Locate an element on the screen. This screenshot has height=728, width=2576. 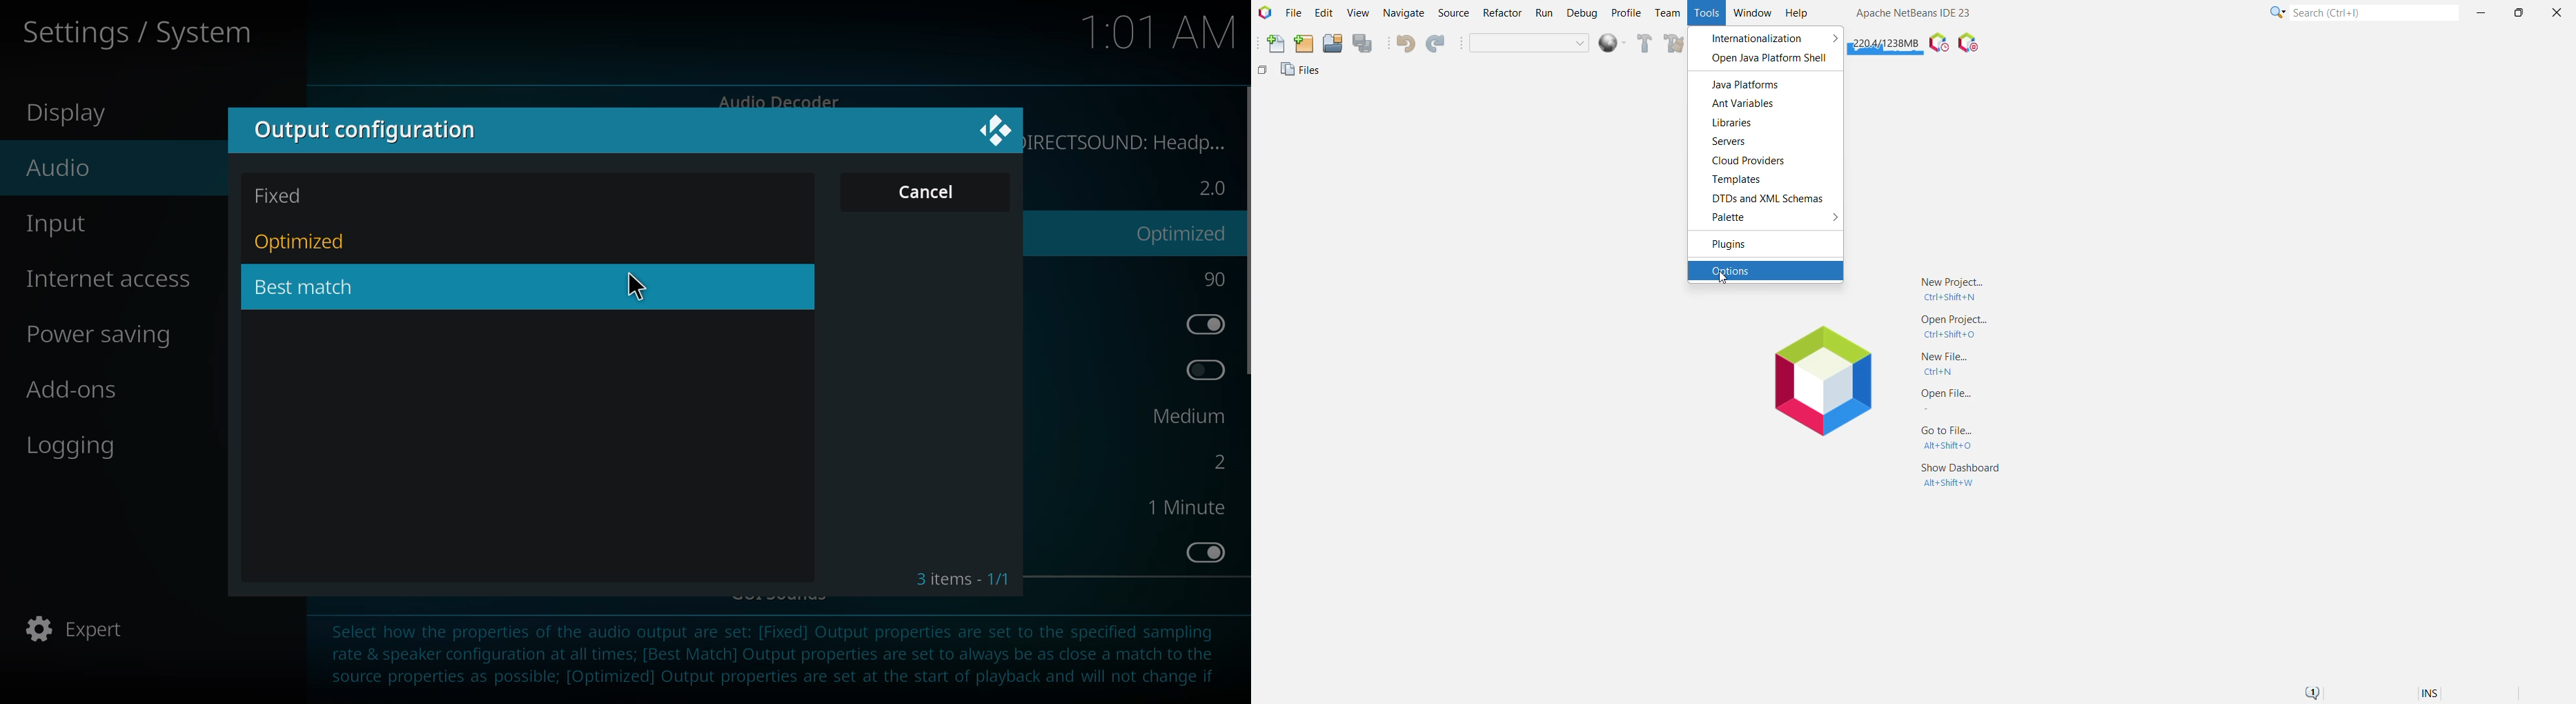
cancel is located at coordinates (929, 194).